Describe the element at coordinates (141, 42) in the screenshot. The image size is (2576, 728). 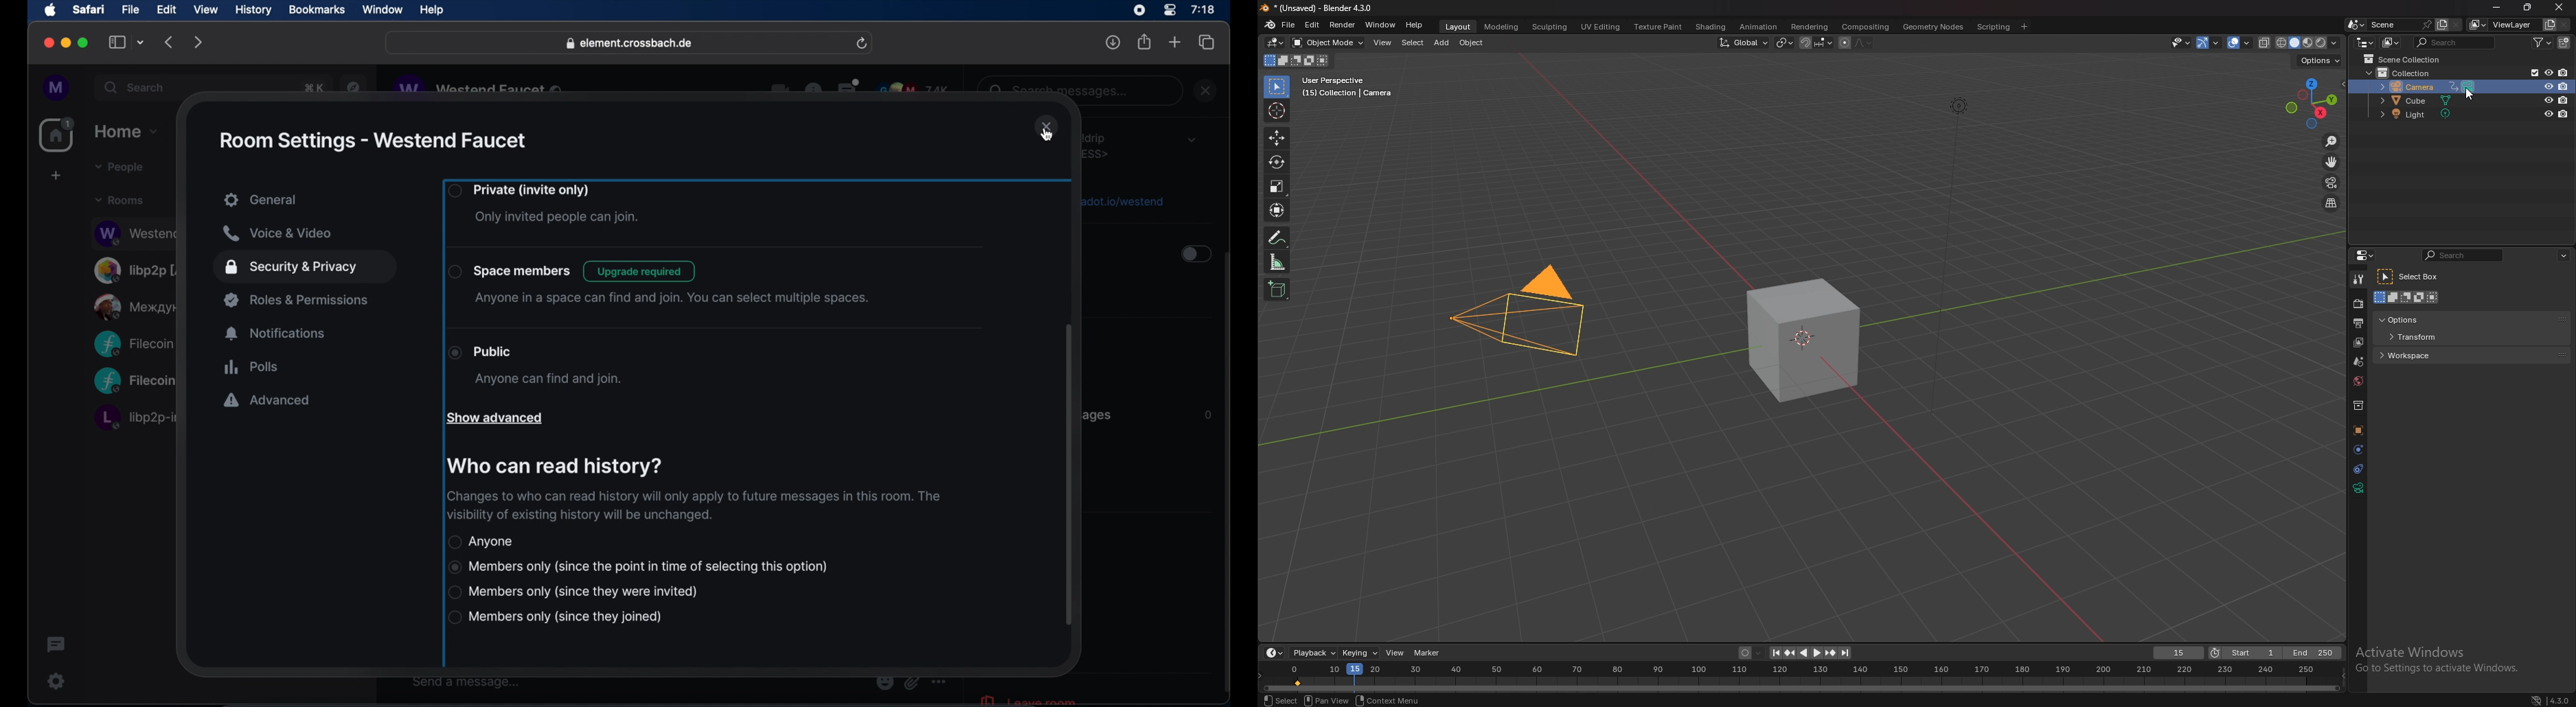
I see `tab group picker` at that location.